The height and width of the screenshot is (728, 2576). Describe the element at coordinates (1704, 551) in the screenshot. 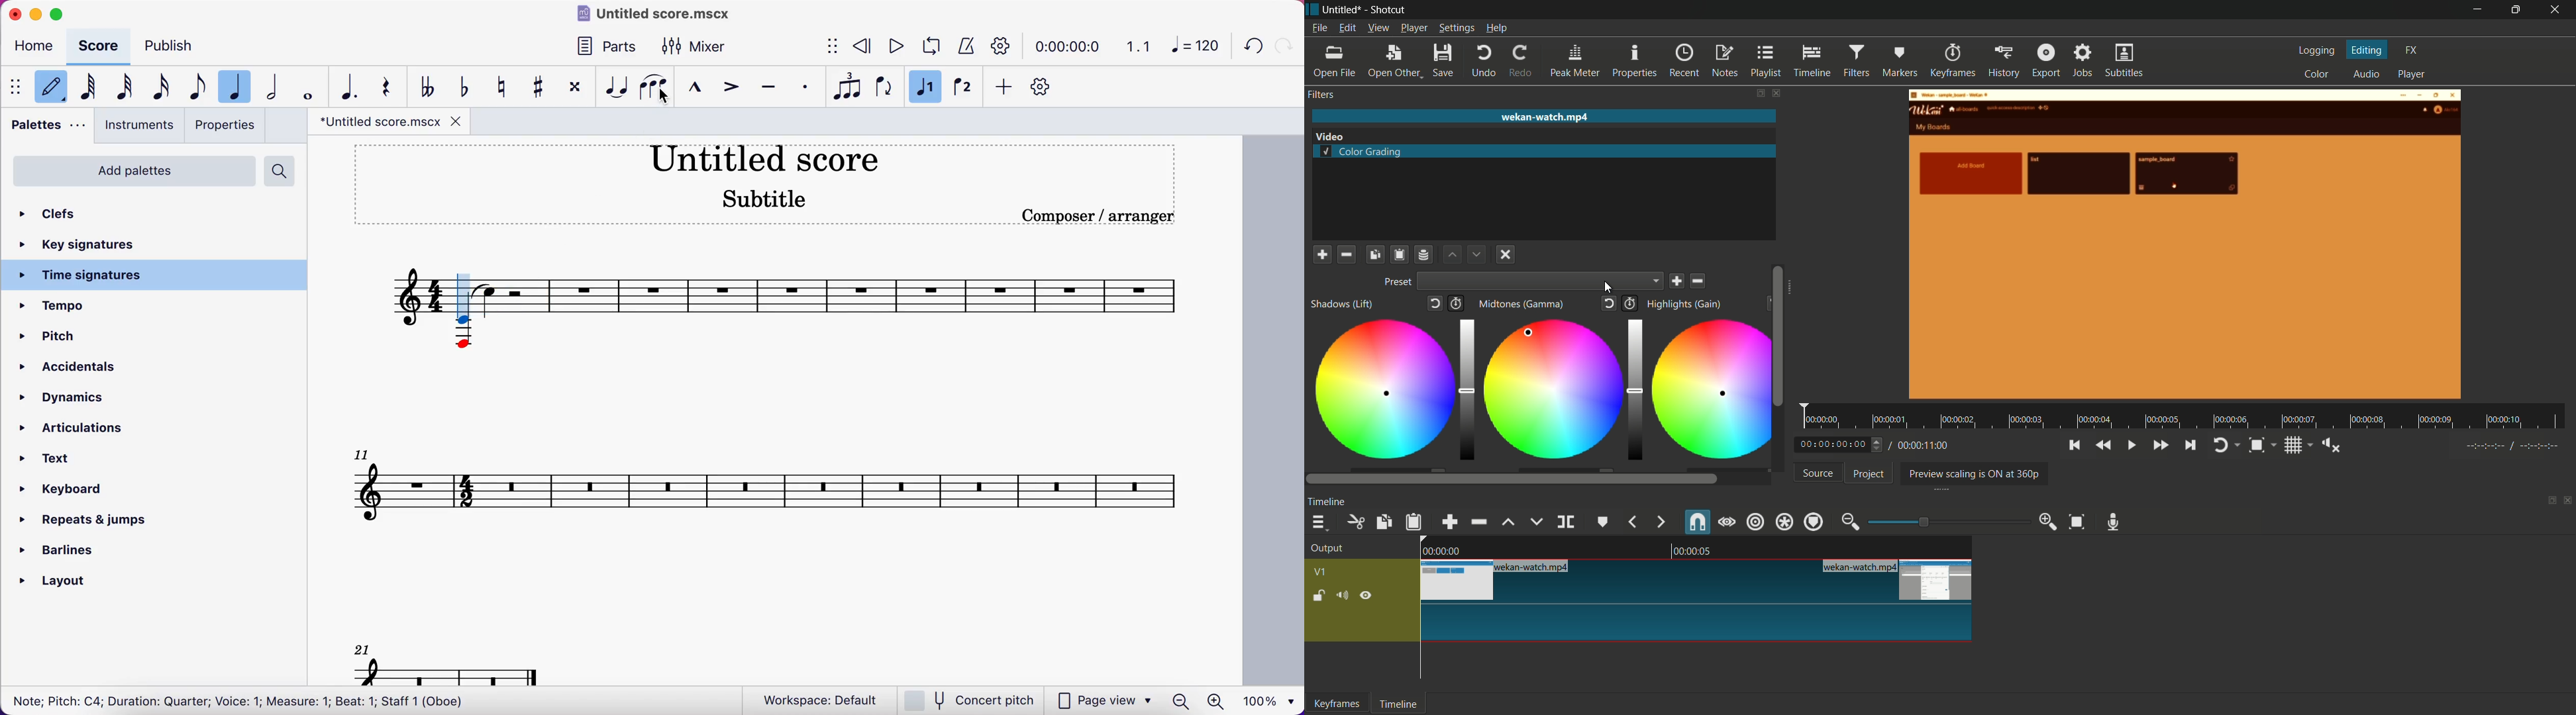

I see `00.00.05` at that location.